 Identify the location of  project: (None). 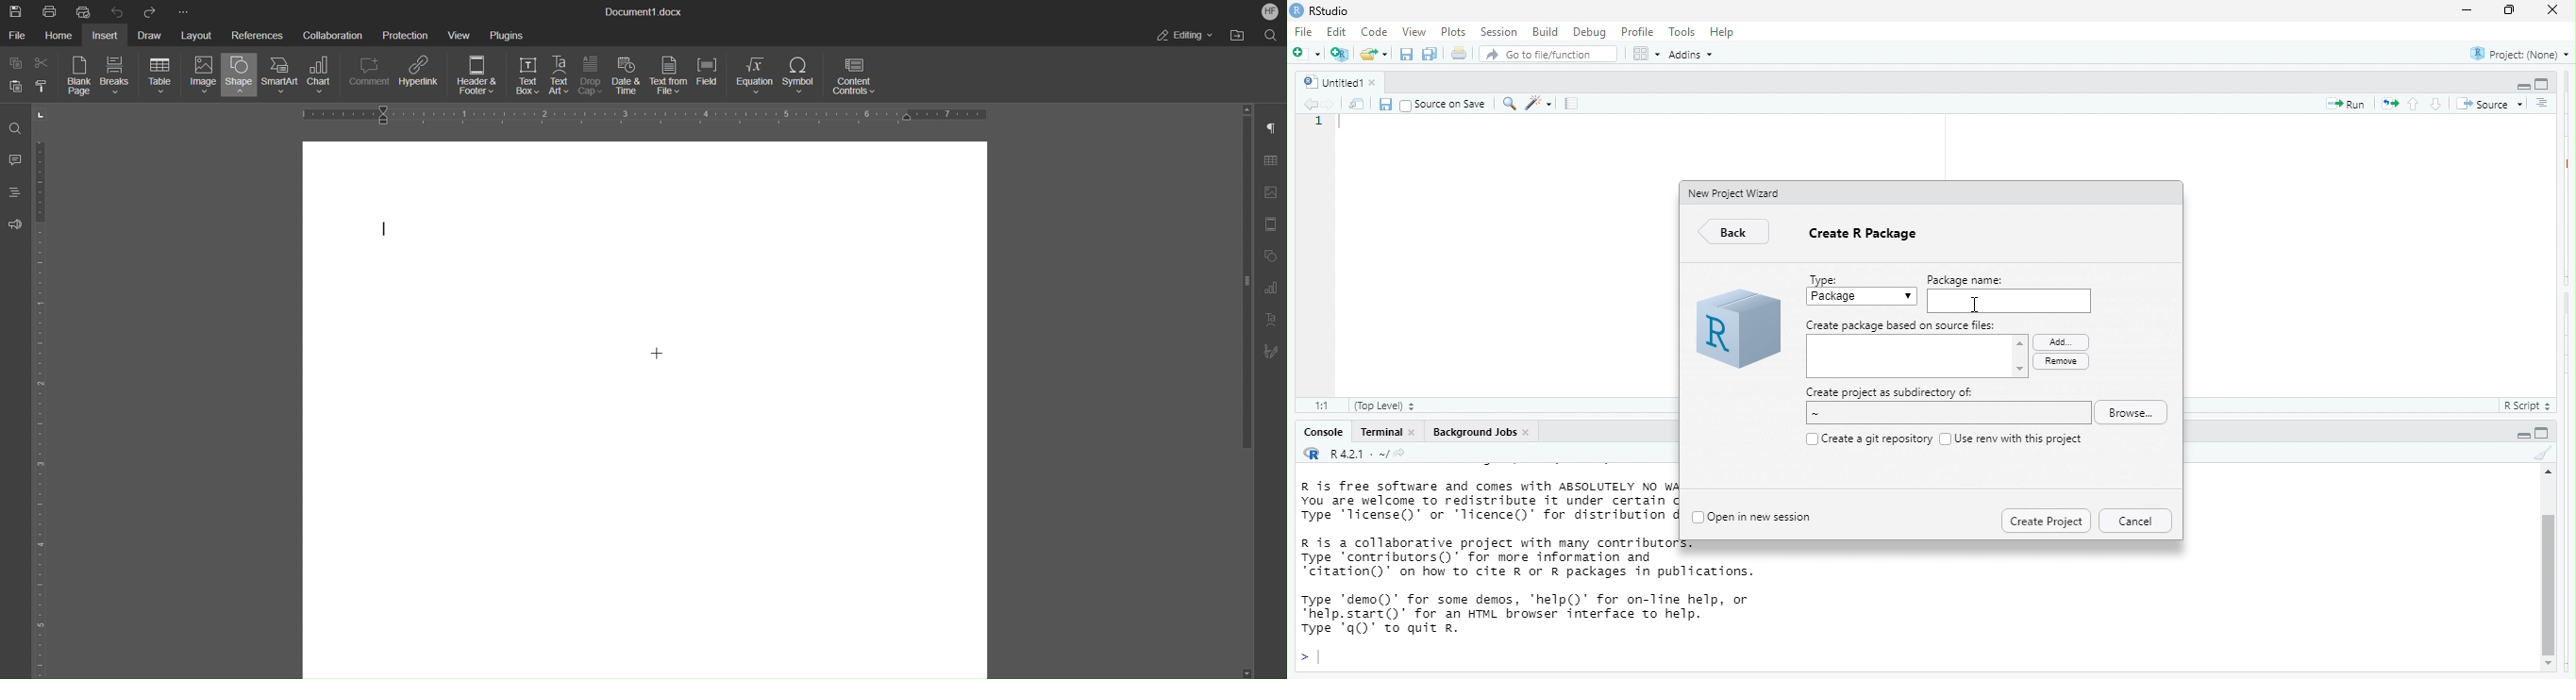
(2518, 56).